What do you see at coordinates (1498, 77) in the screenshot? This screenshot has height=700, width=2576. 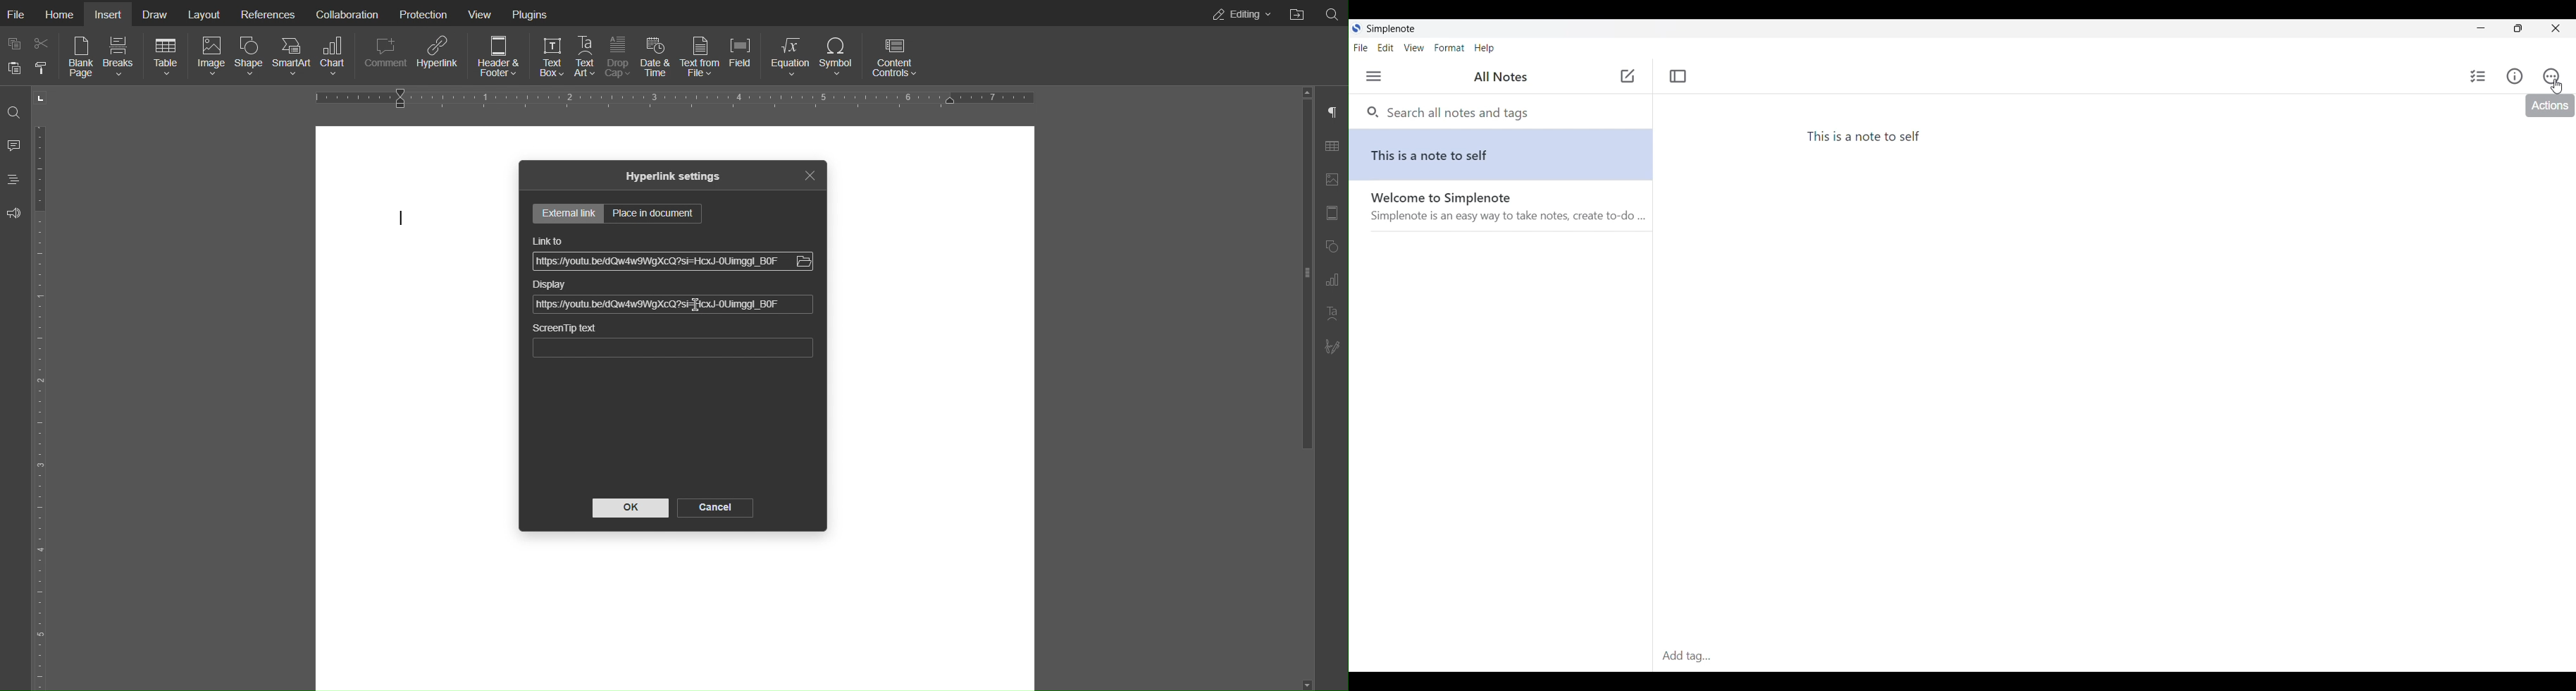 I see `All Notes` at bounding box center [1498, 77].